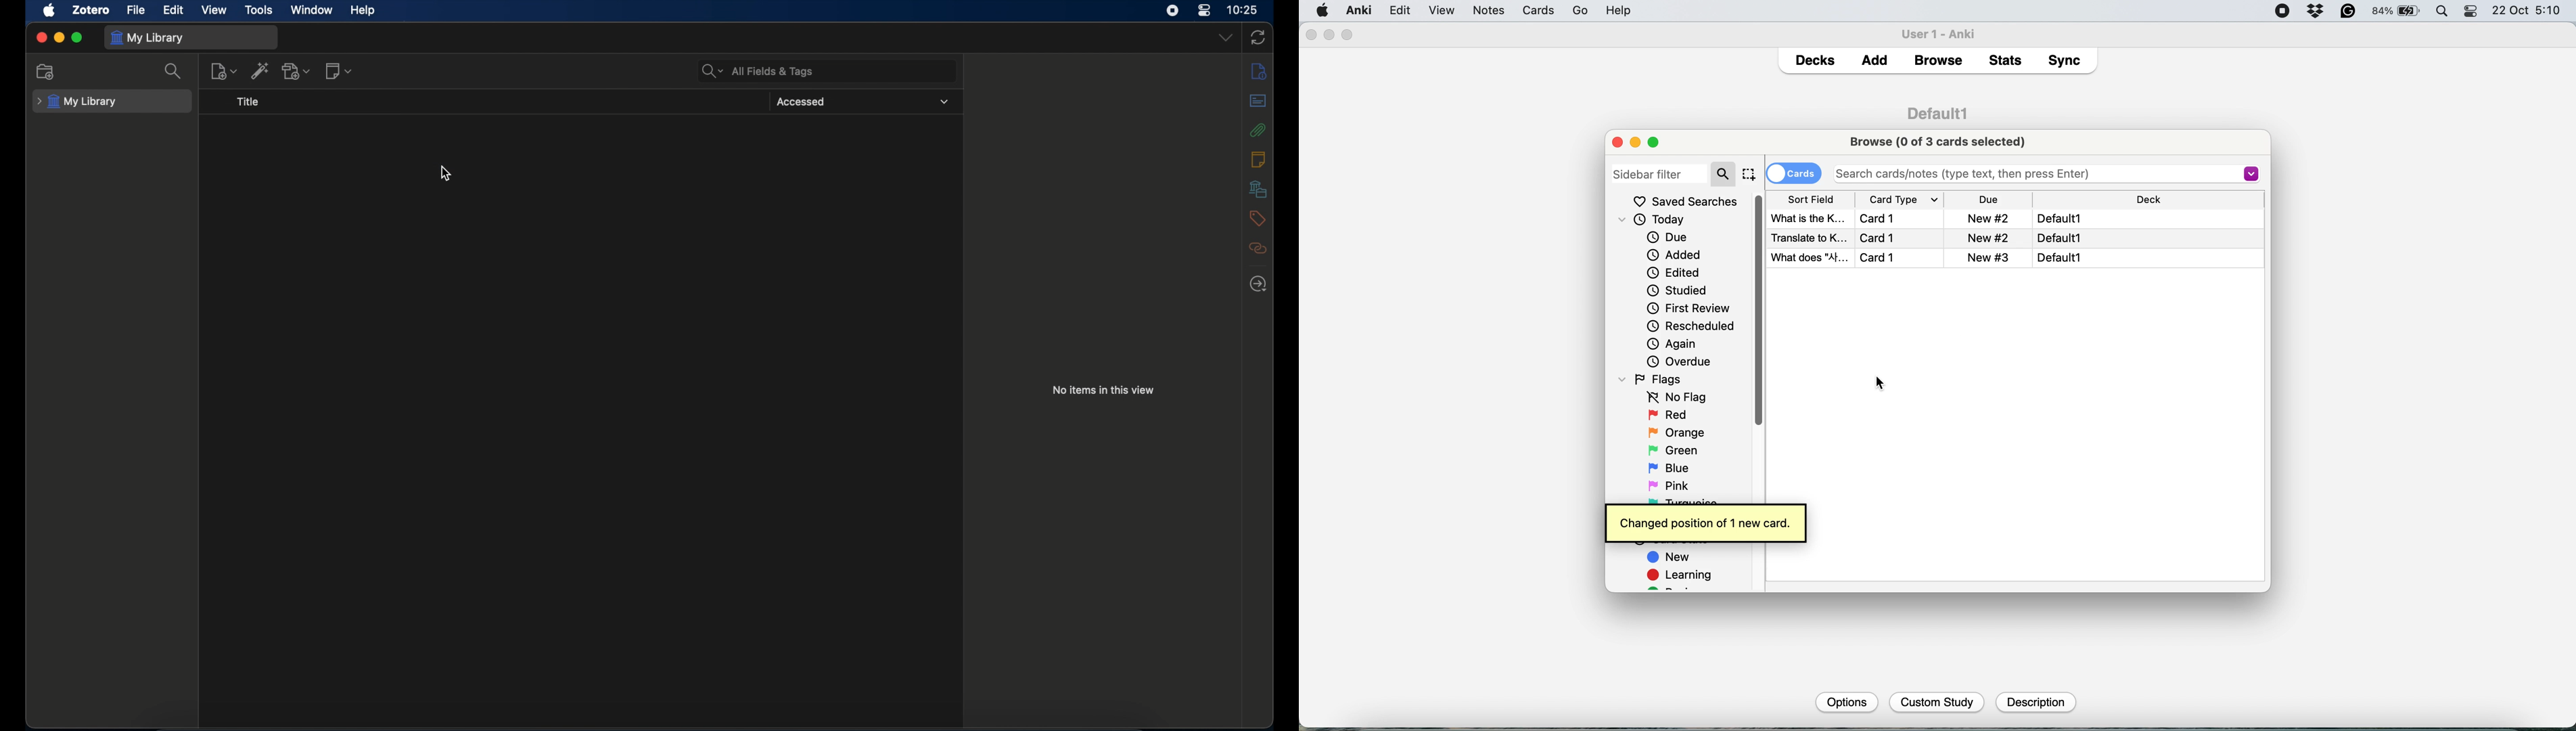 The height and width of the screenshot is (756, 2576). Describe the element at coordinates (1675, 254) in the screenshot. I see `added` at that location.